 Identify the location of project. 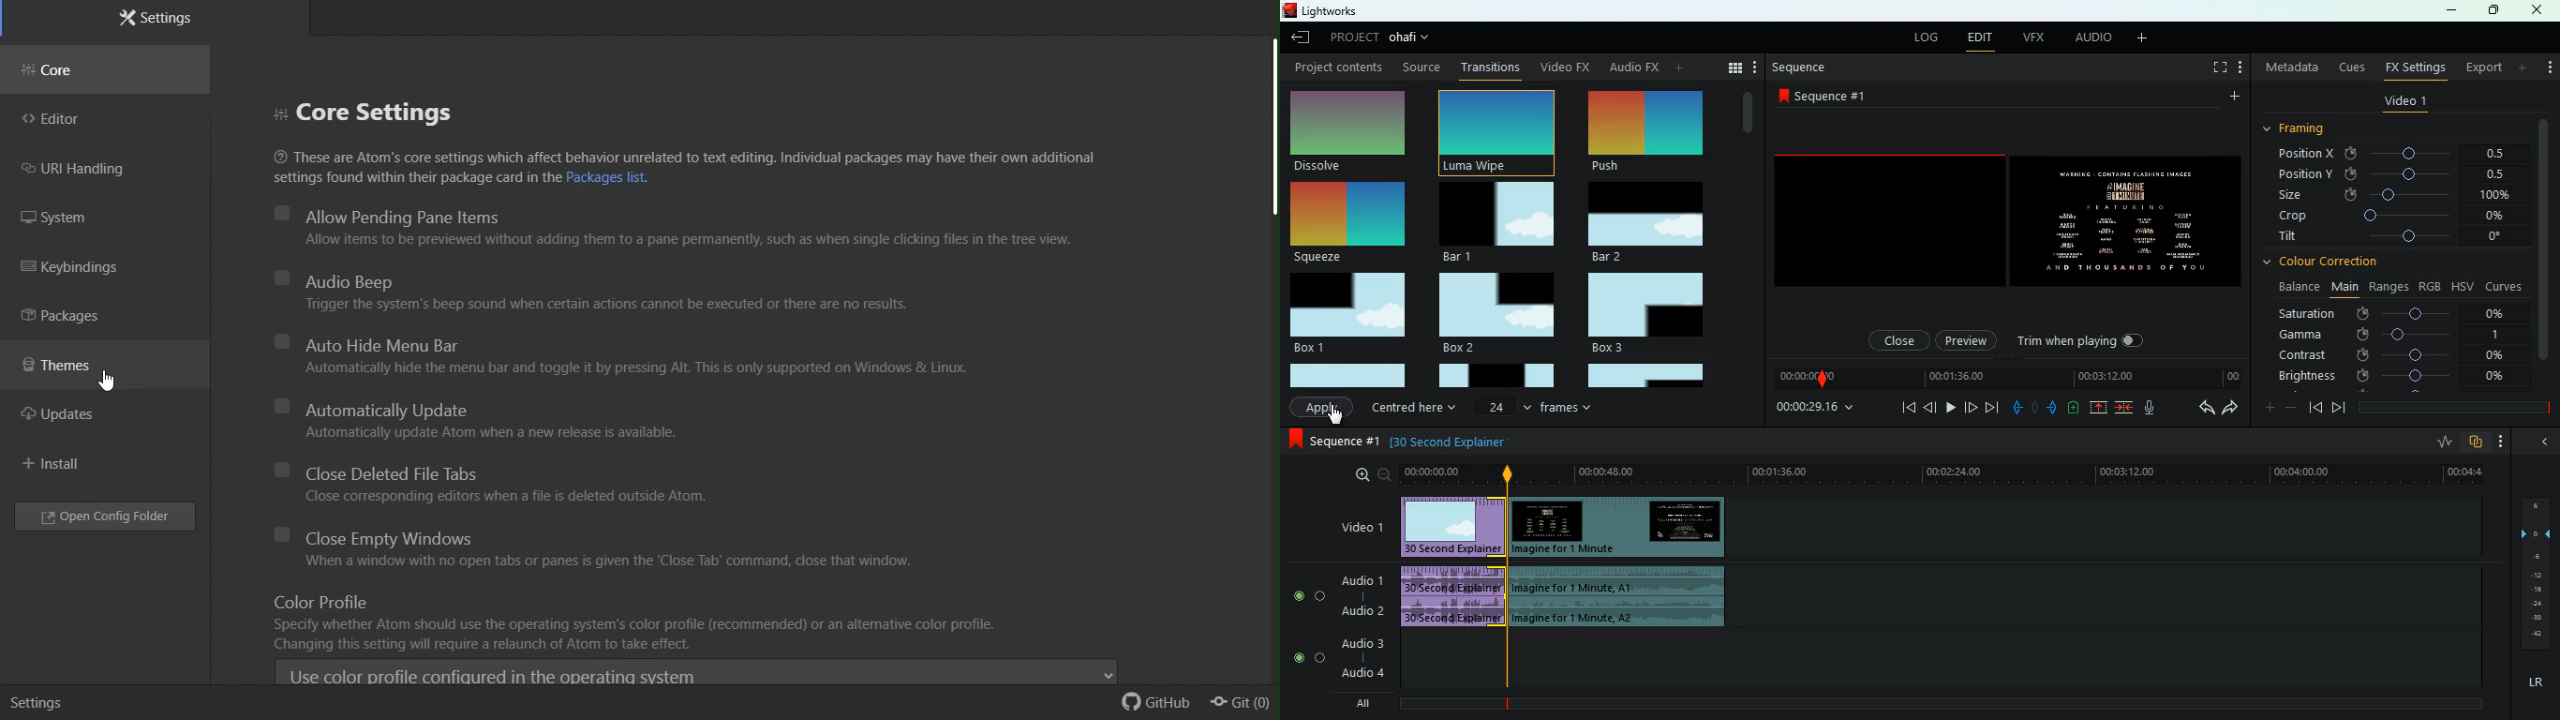
(1354, 37).